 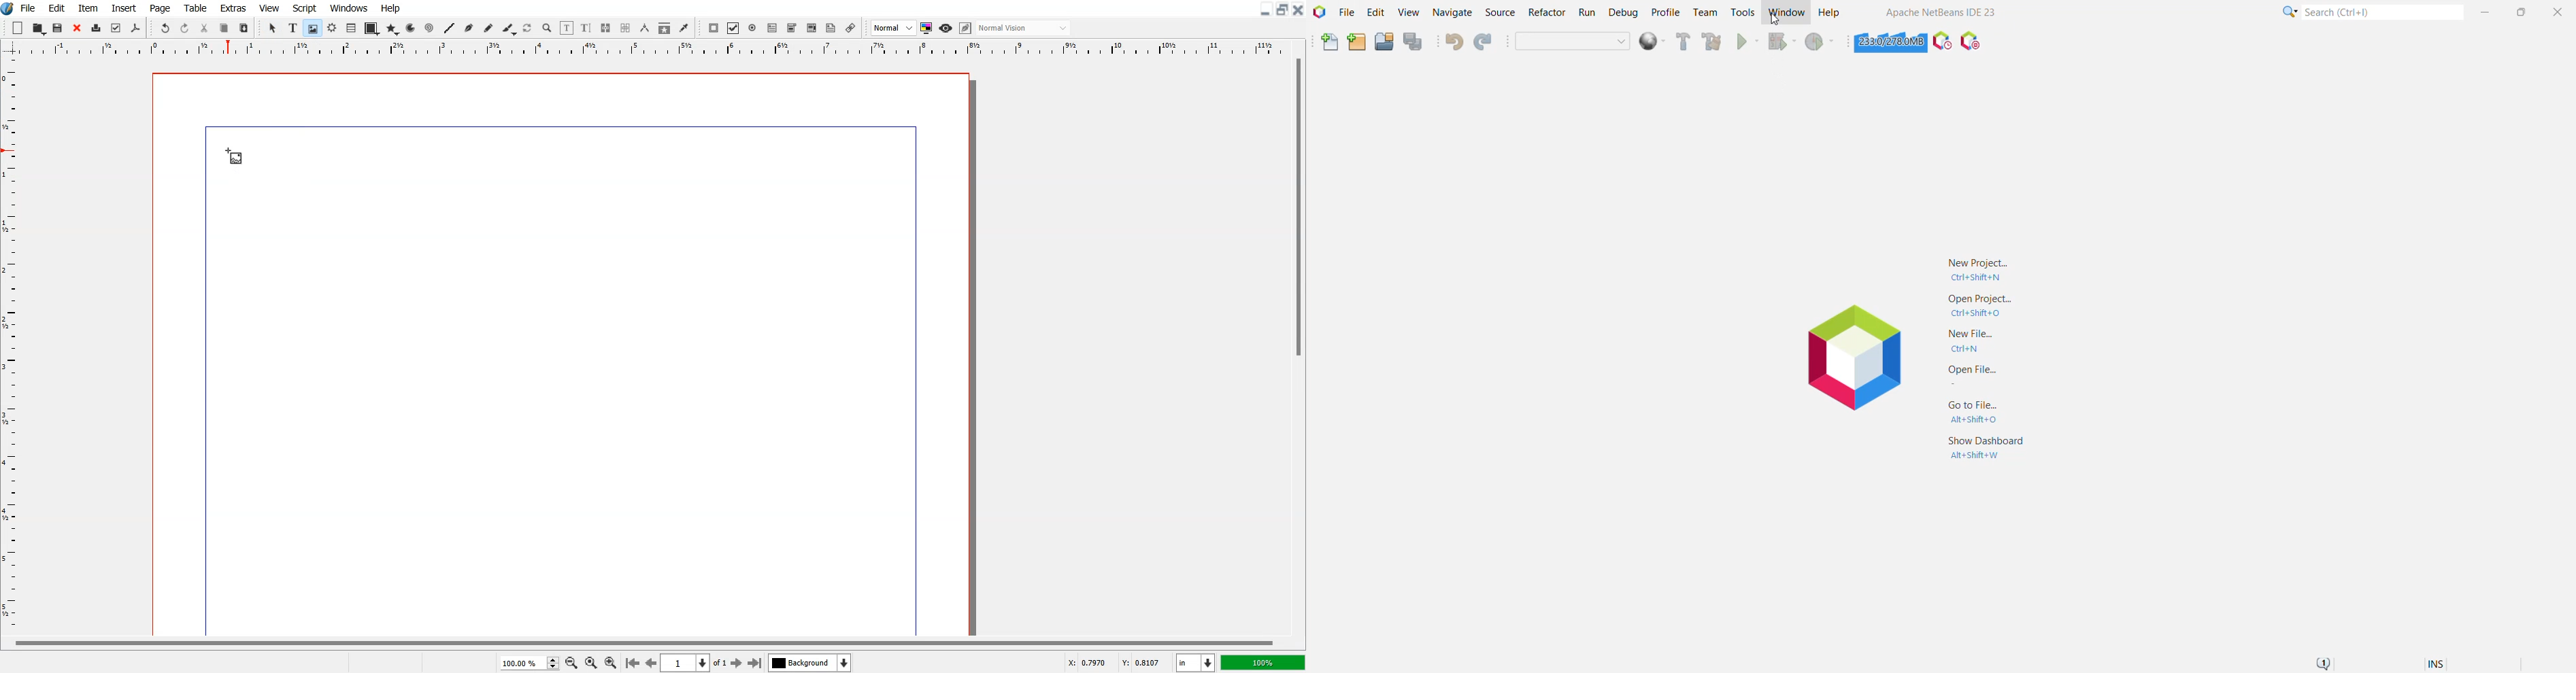 I want to click on Text Frame, so click(x=292, y=28).